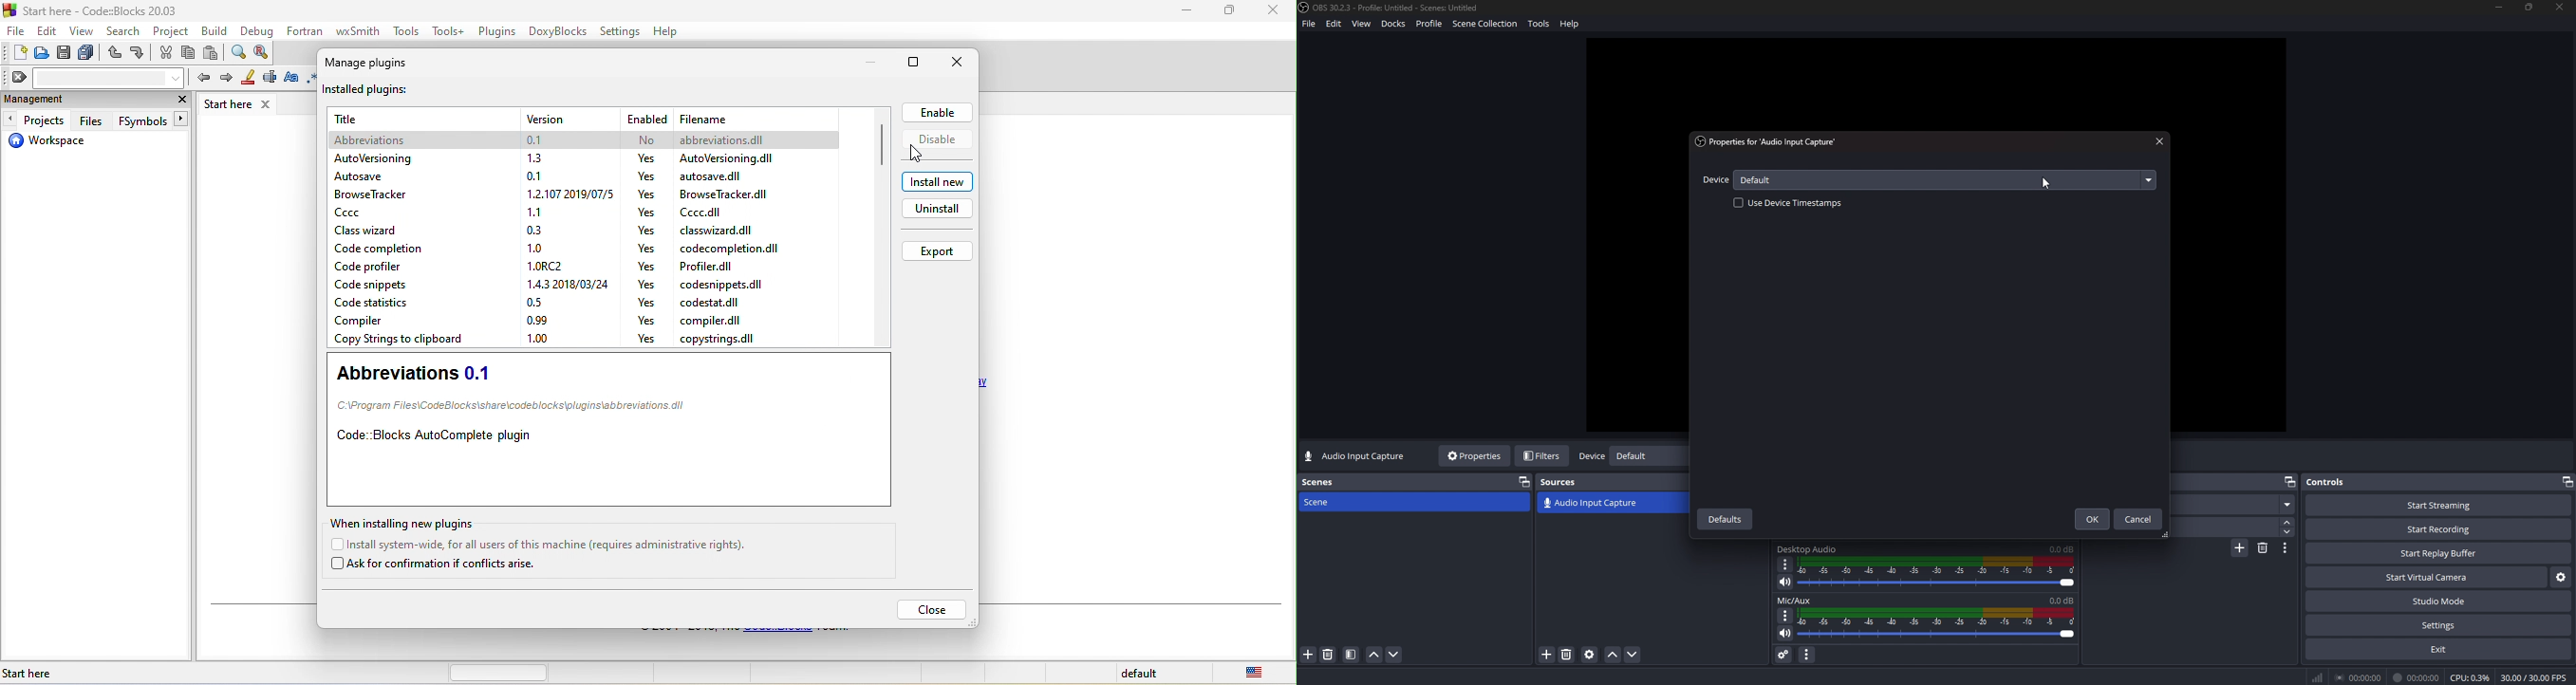 The height and width of the screenshot is (700, 2576). Describe the element at coordinates (1331, 502) in the screenshot. I see `scene` at that location.